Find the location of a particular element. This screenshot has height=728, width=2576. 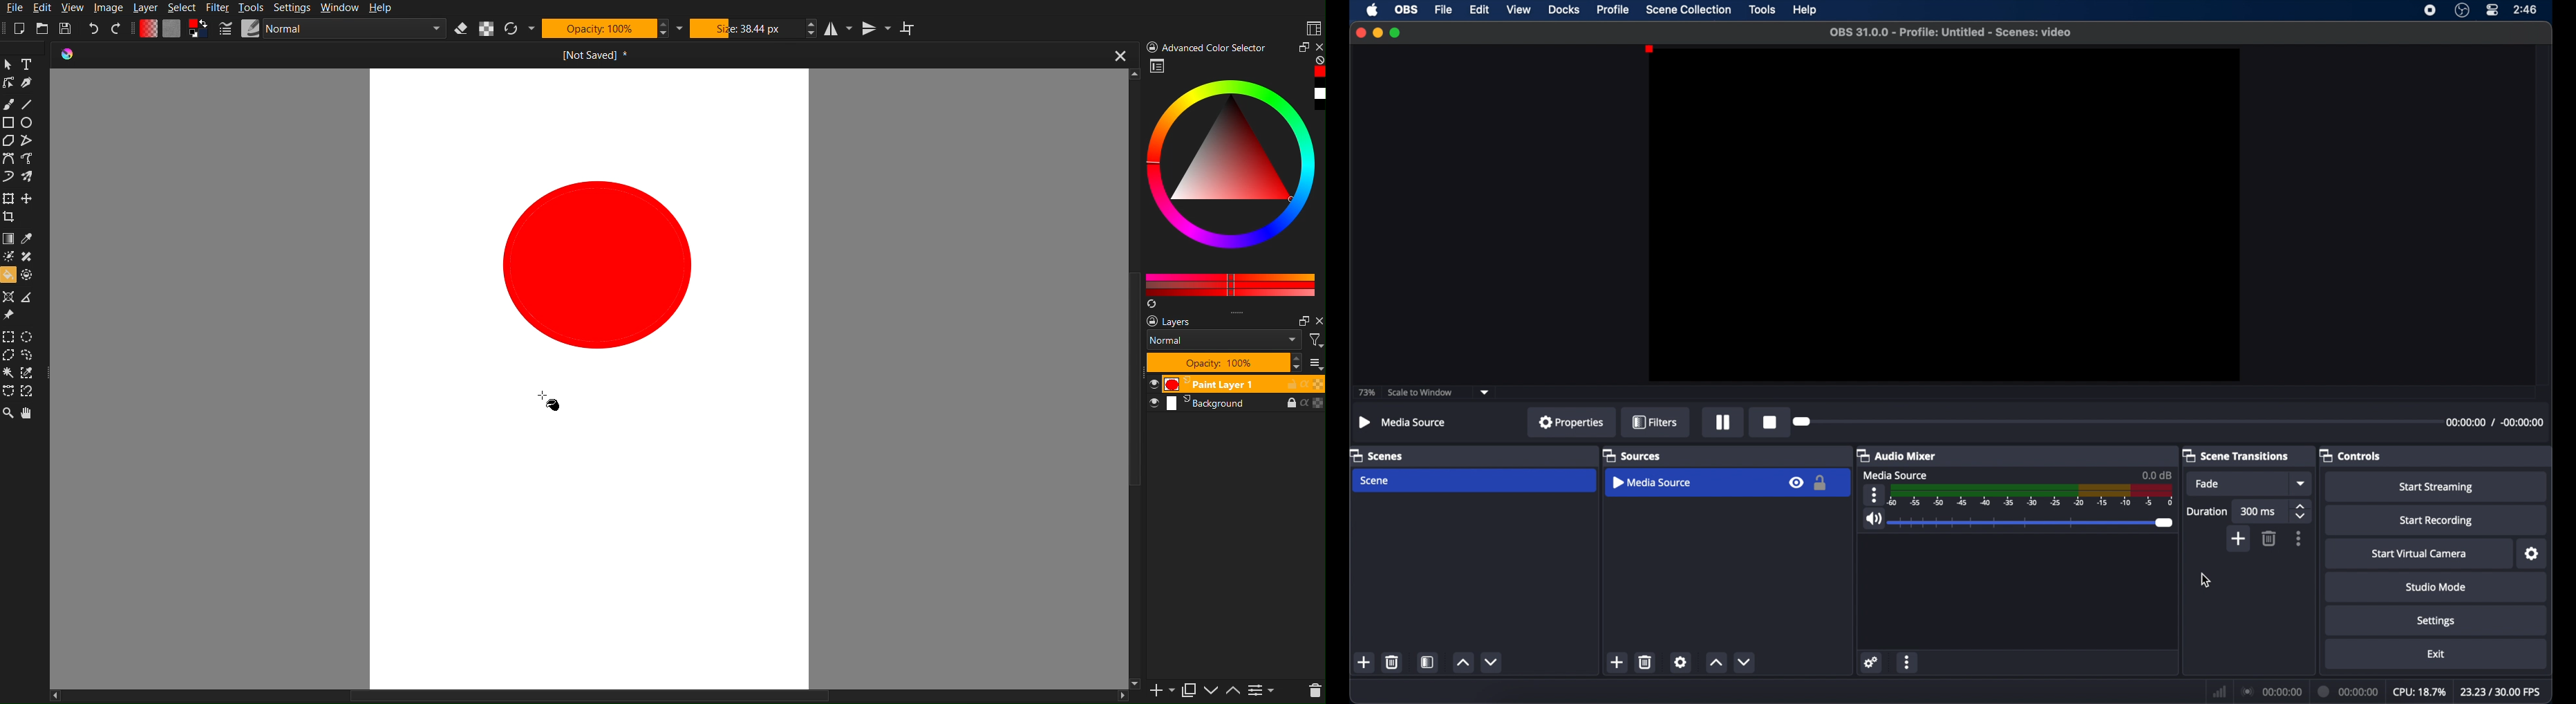

Edit is located at coordinates (44, 9).